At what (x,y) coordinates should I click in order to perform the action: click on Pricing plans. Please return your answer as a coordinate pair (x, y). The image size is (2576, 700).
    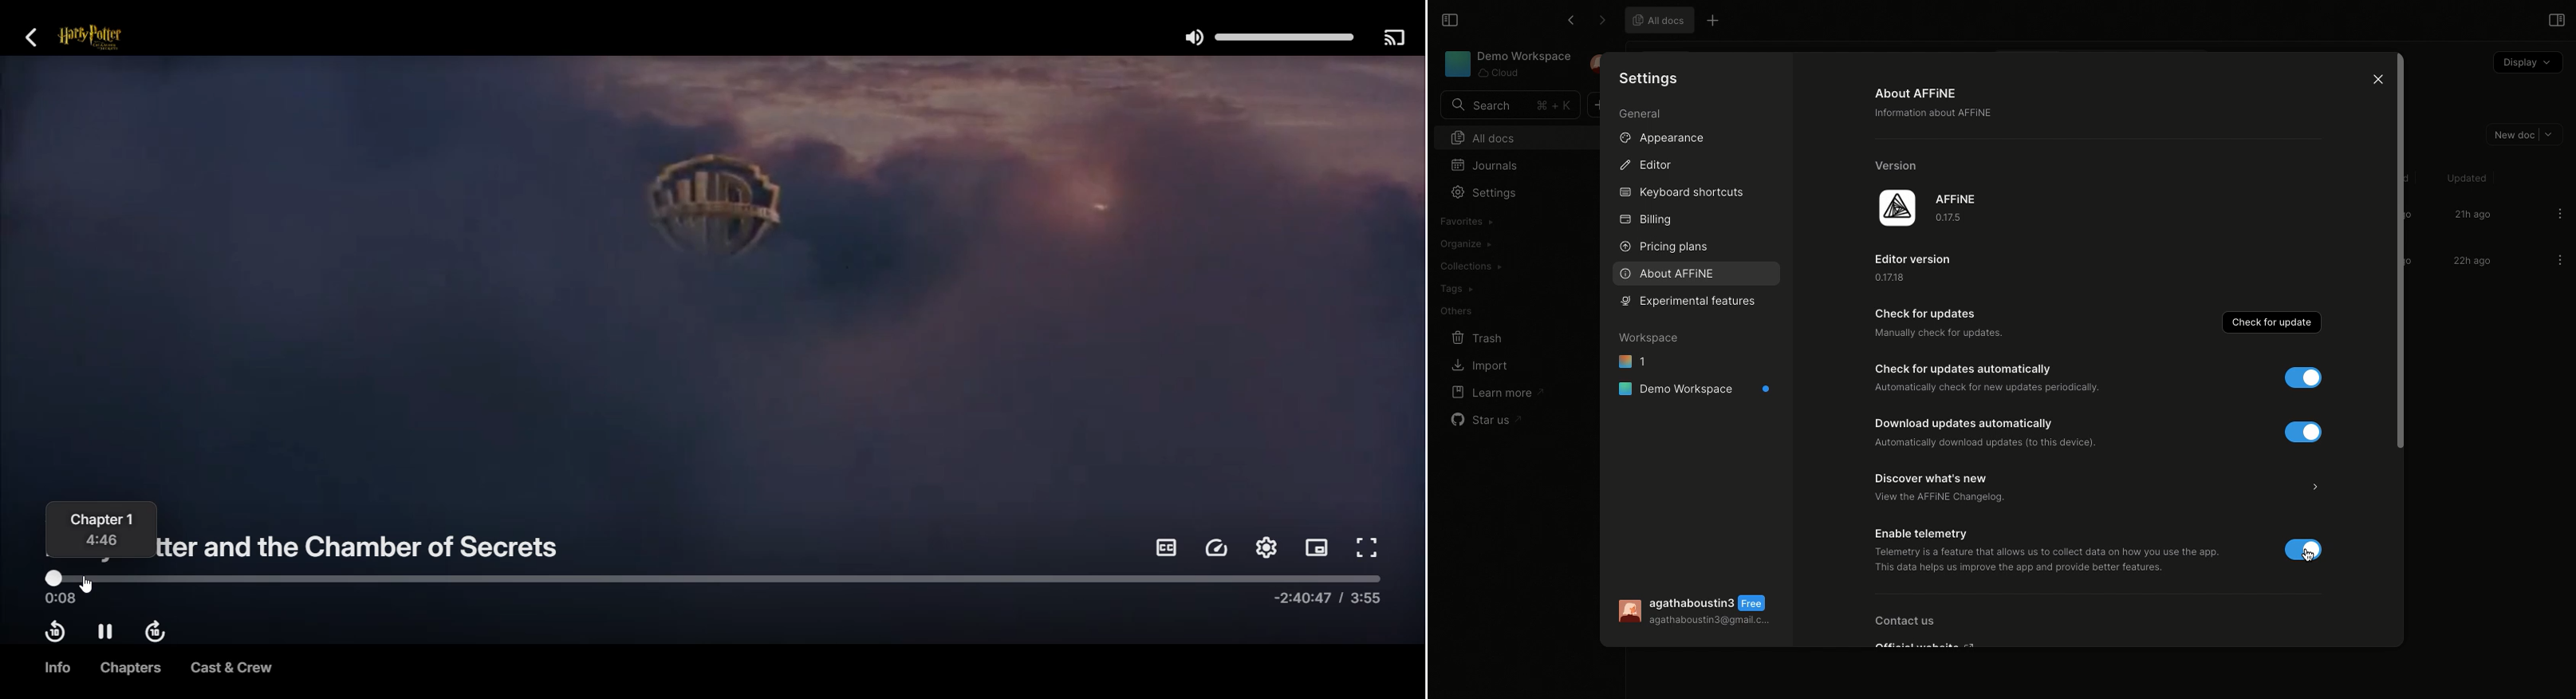
    Looking at the image, I should click on (1663, 247).